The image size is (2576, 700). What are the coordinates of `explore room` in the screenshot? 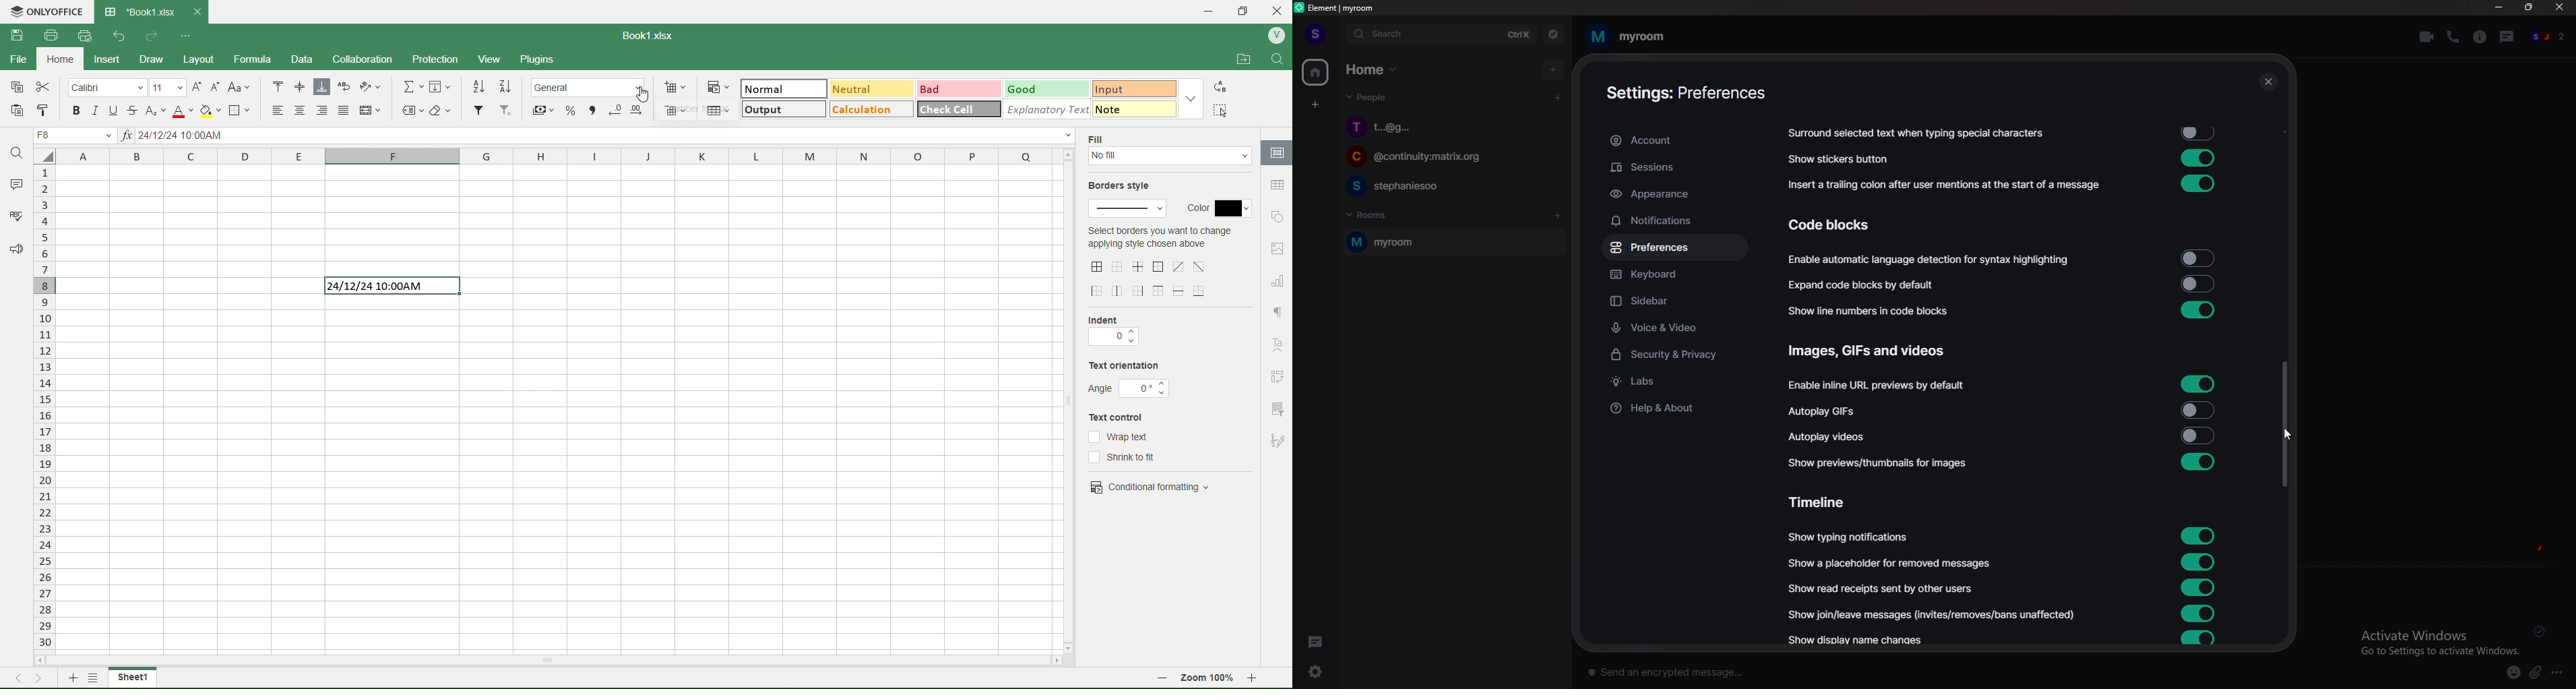 It's located at (1554, 34).